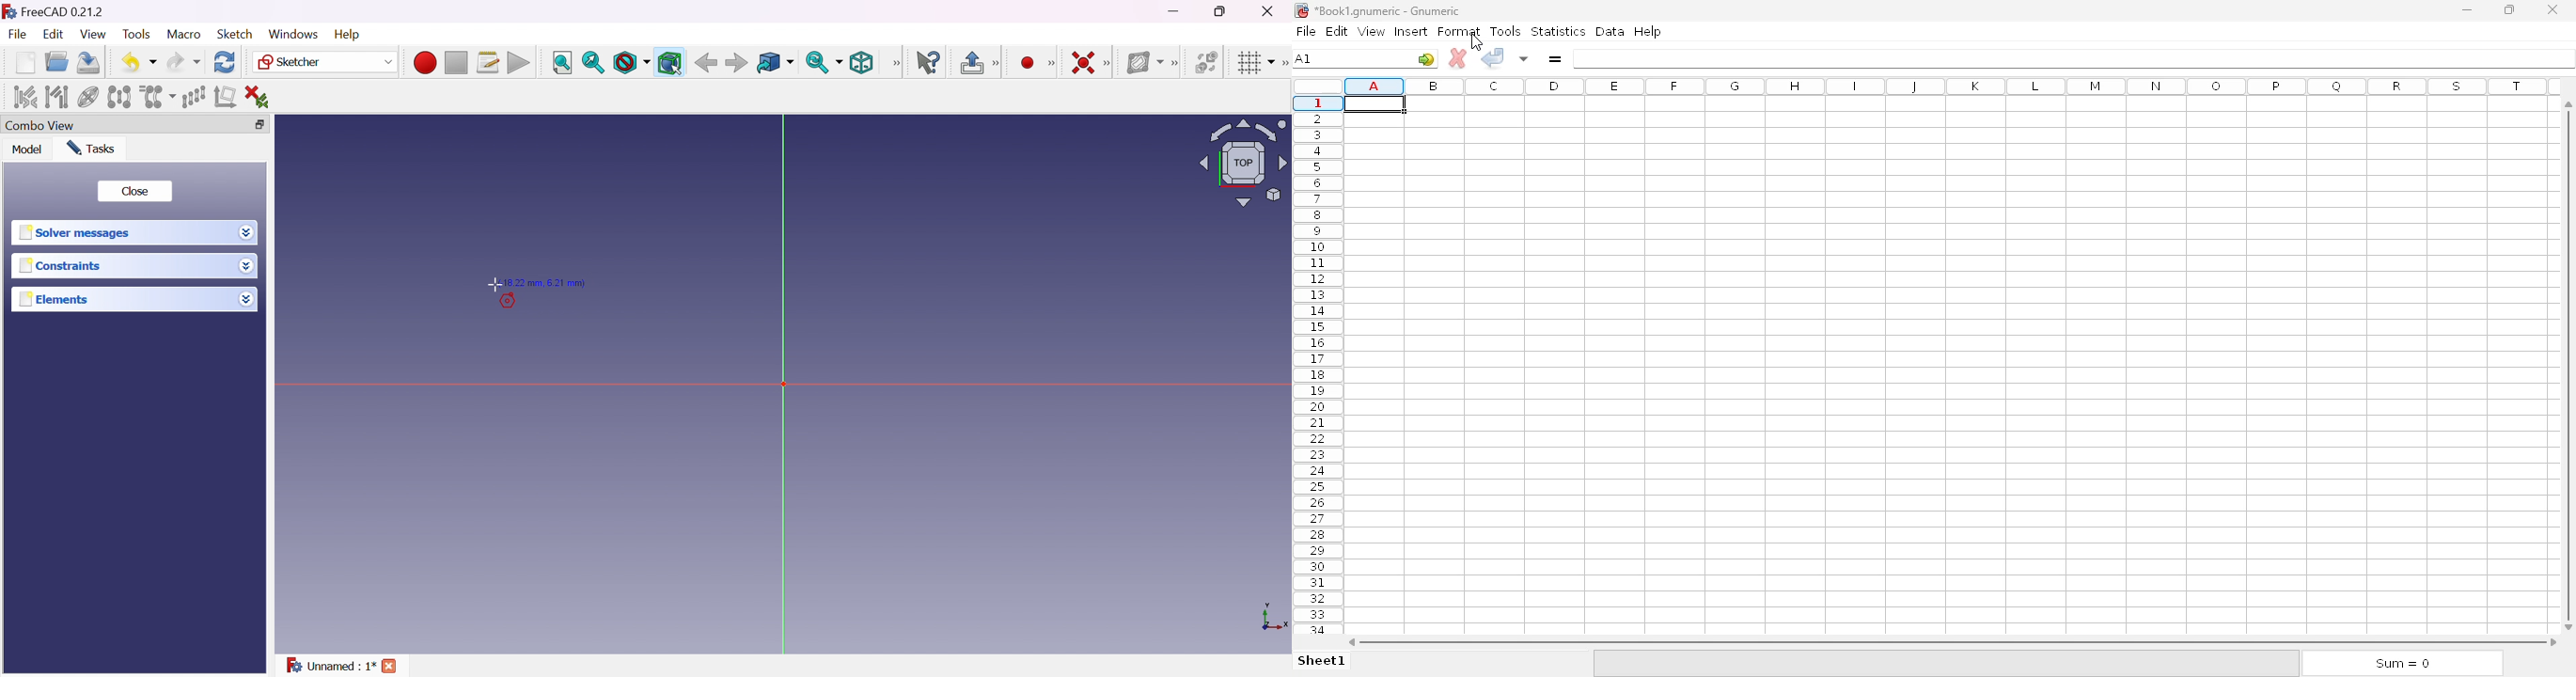 Image resolution: width=2576 pixels, height=700 pixels. I want to click on Toggle grid, so click(1257, 63).